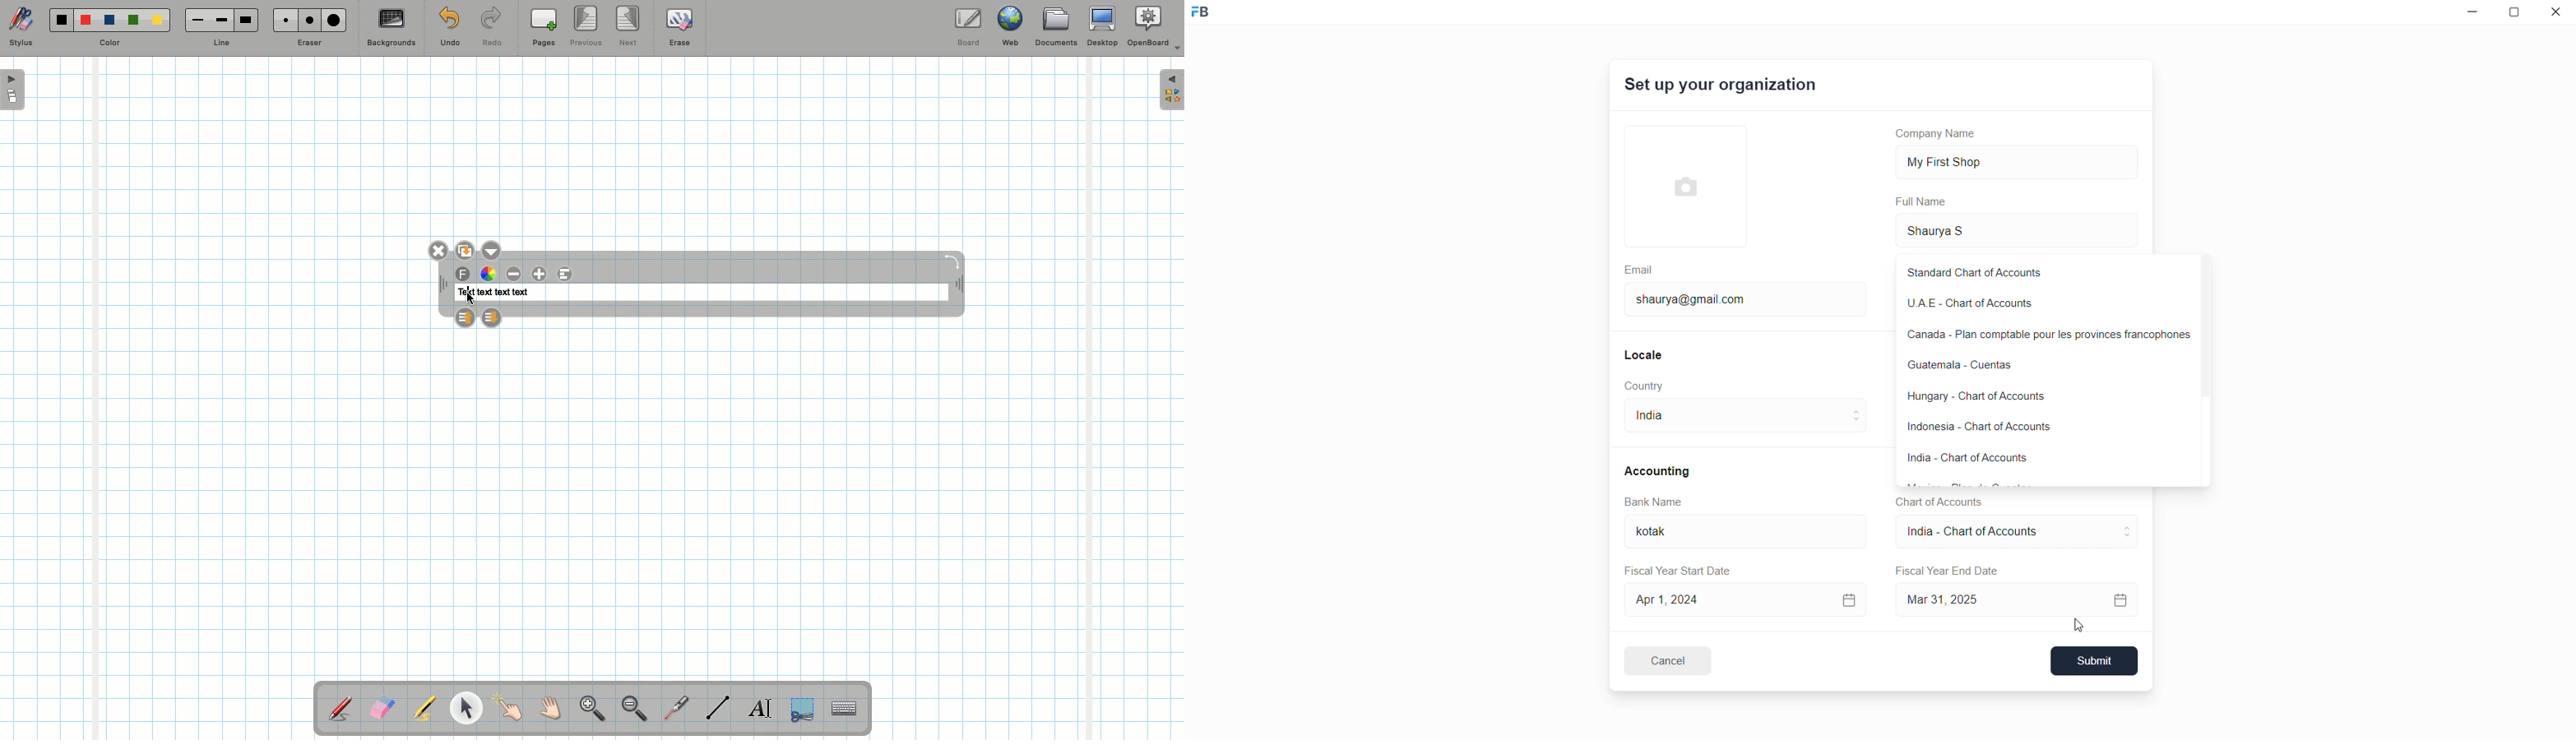 The width and height of the screenshot is (2576, 756). I want to click on India, so click(1674, 419).